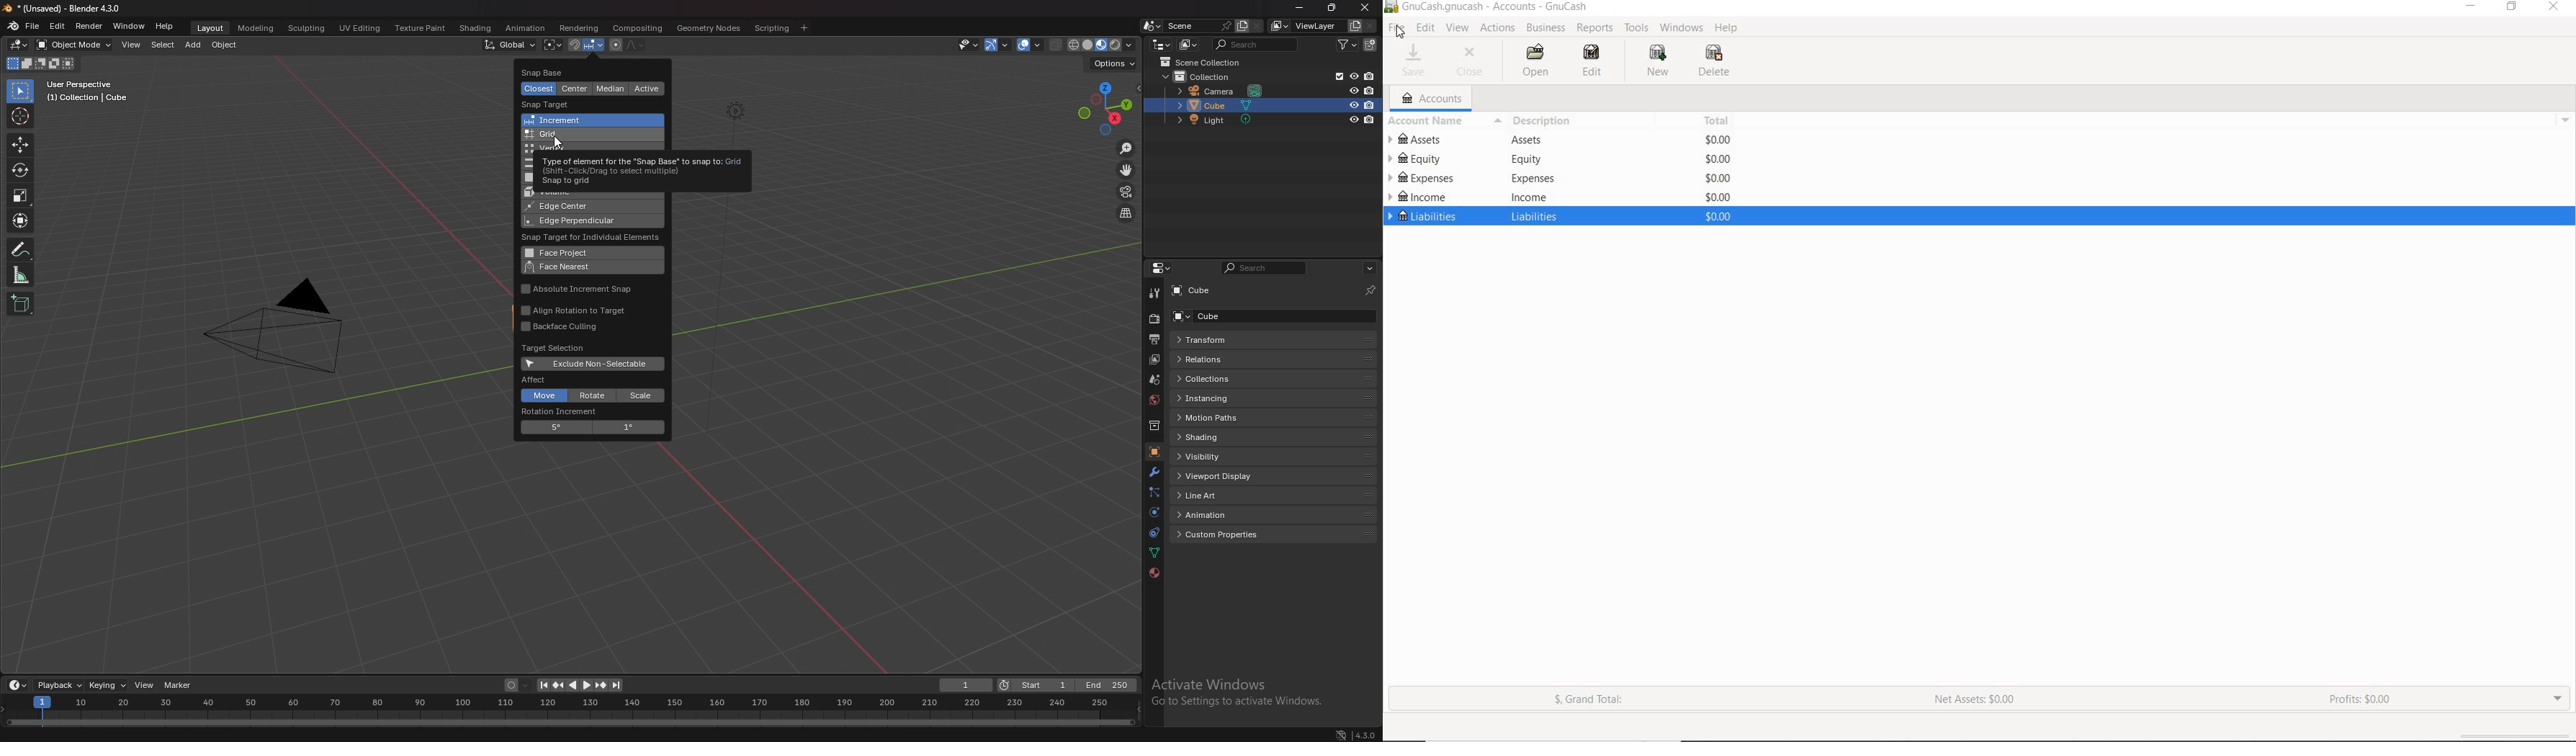 The width and height of the screenshot is (2576, 756). Describe the element at coordinates (1978, 701) in the screenshot. I see `NET ASSETS` at that location.